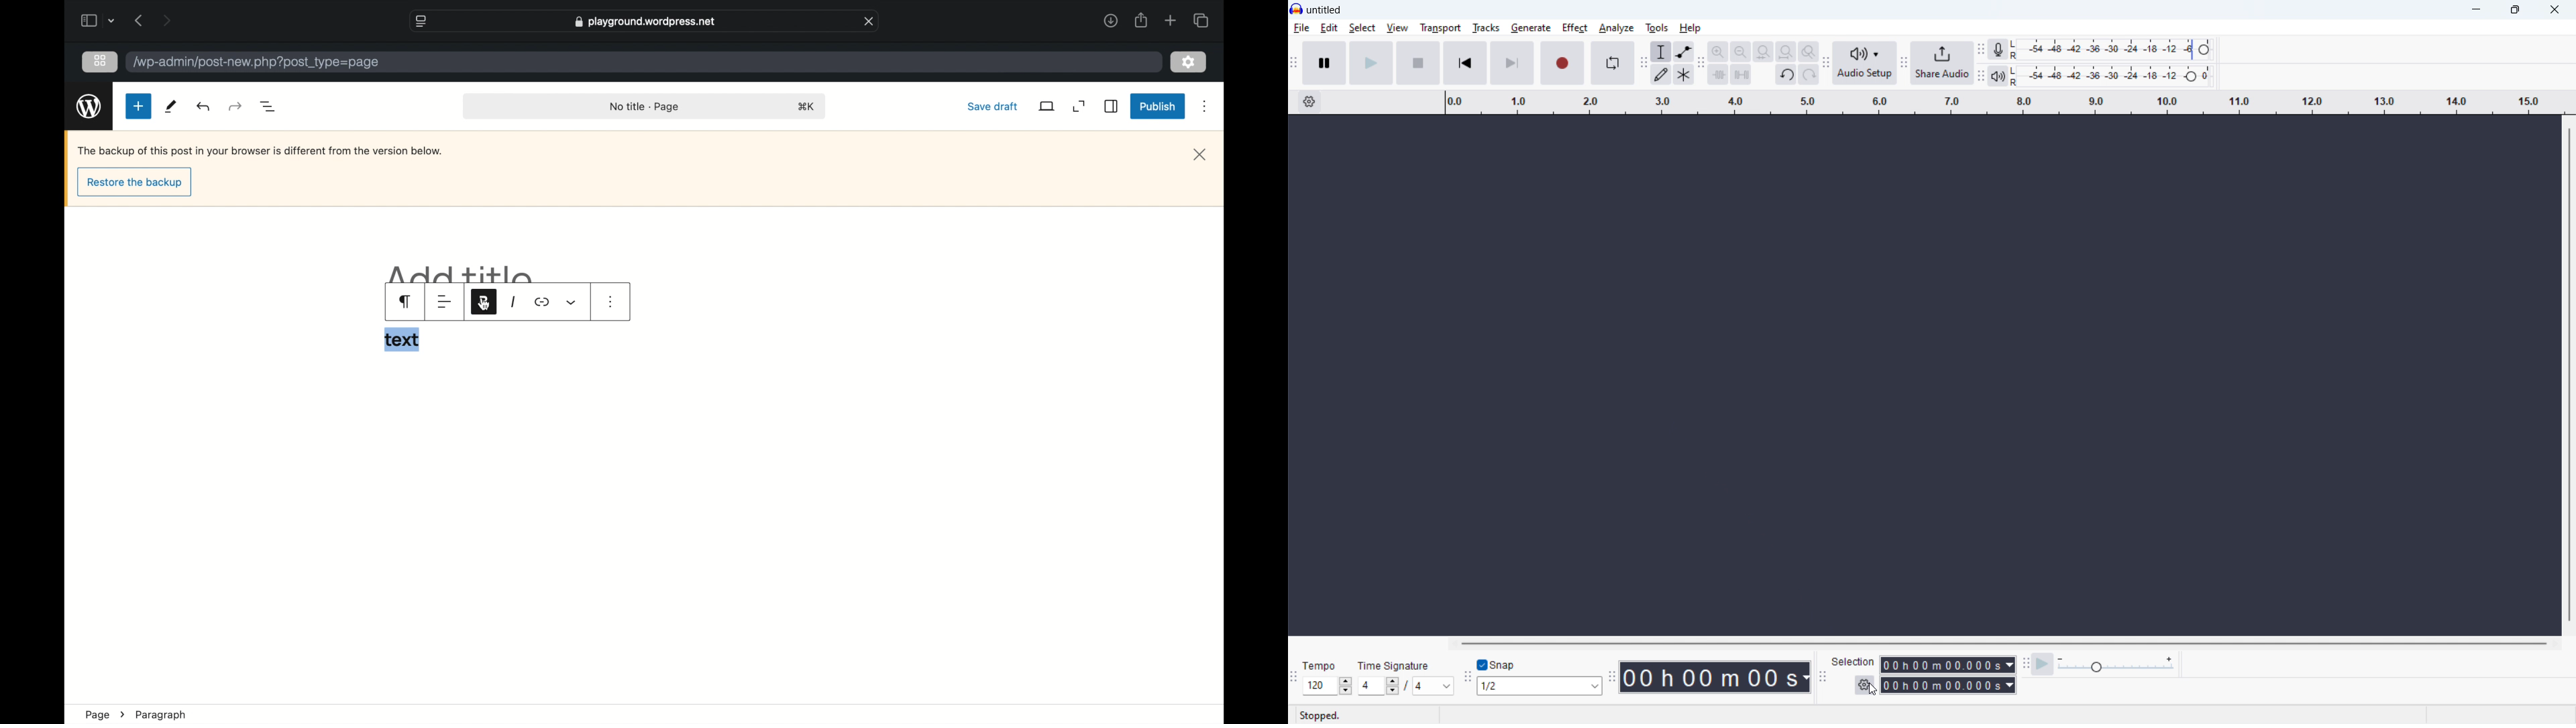  I want to click on publish, so click(1158, 107).